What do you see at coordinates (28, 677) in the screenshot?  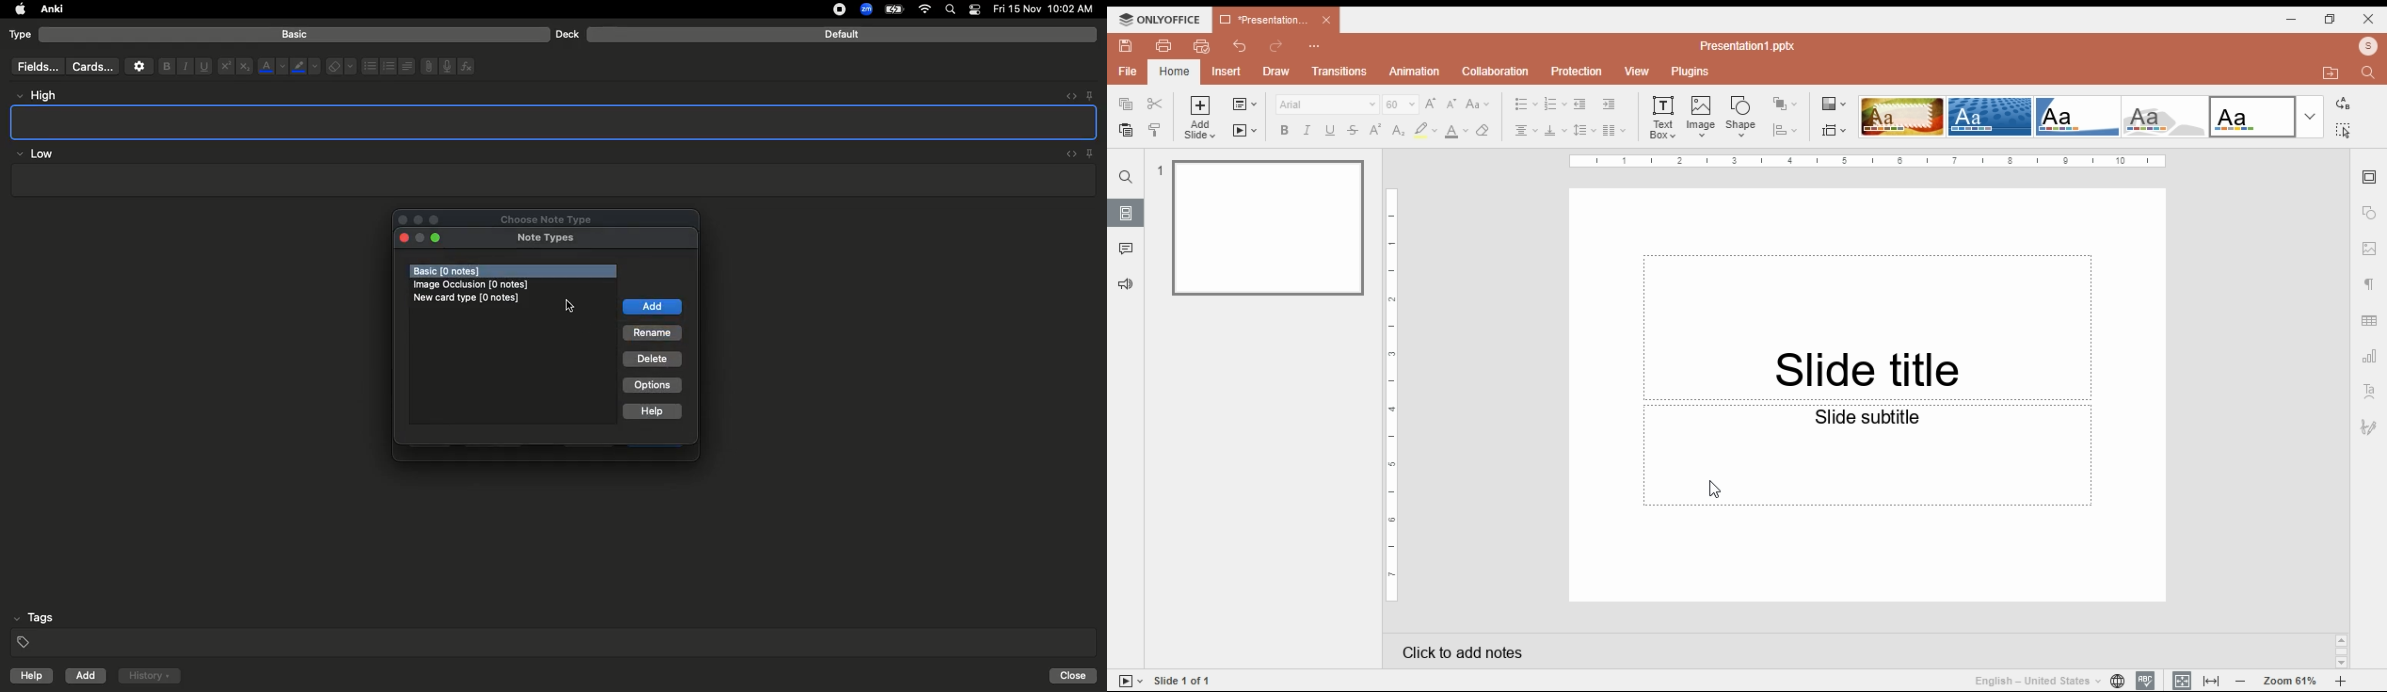 I see `help` at bounding box center [28, 677].